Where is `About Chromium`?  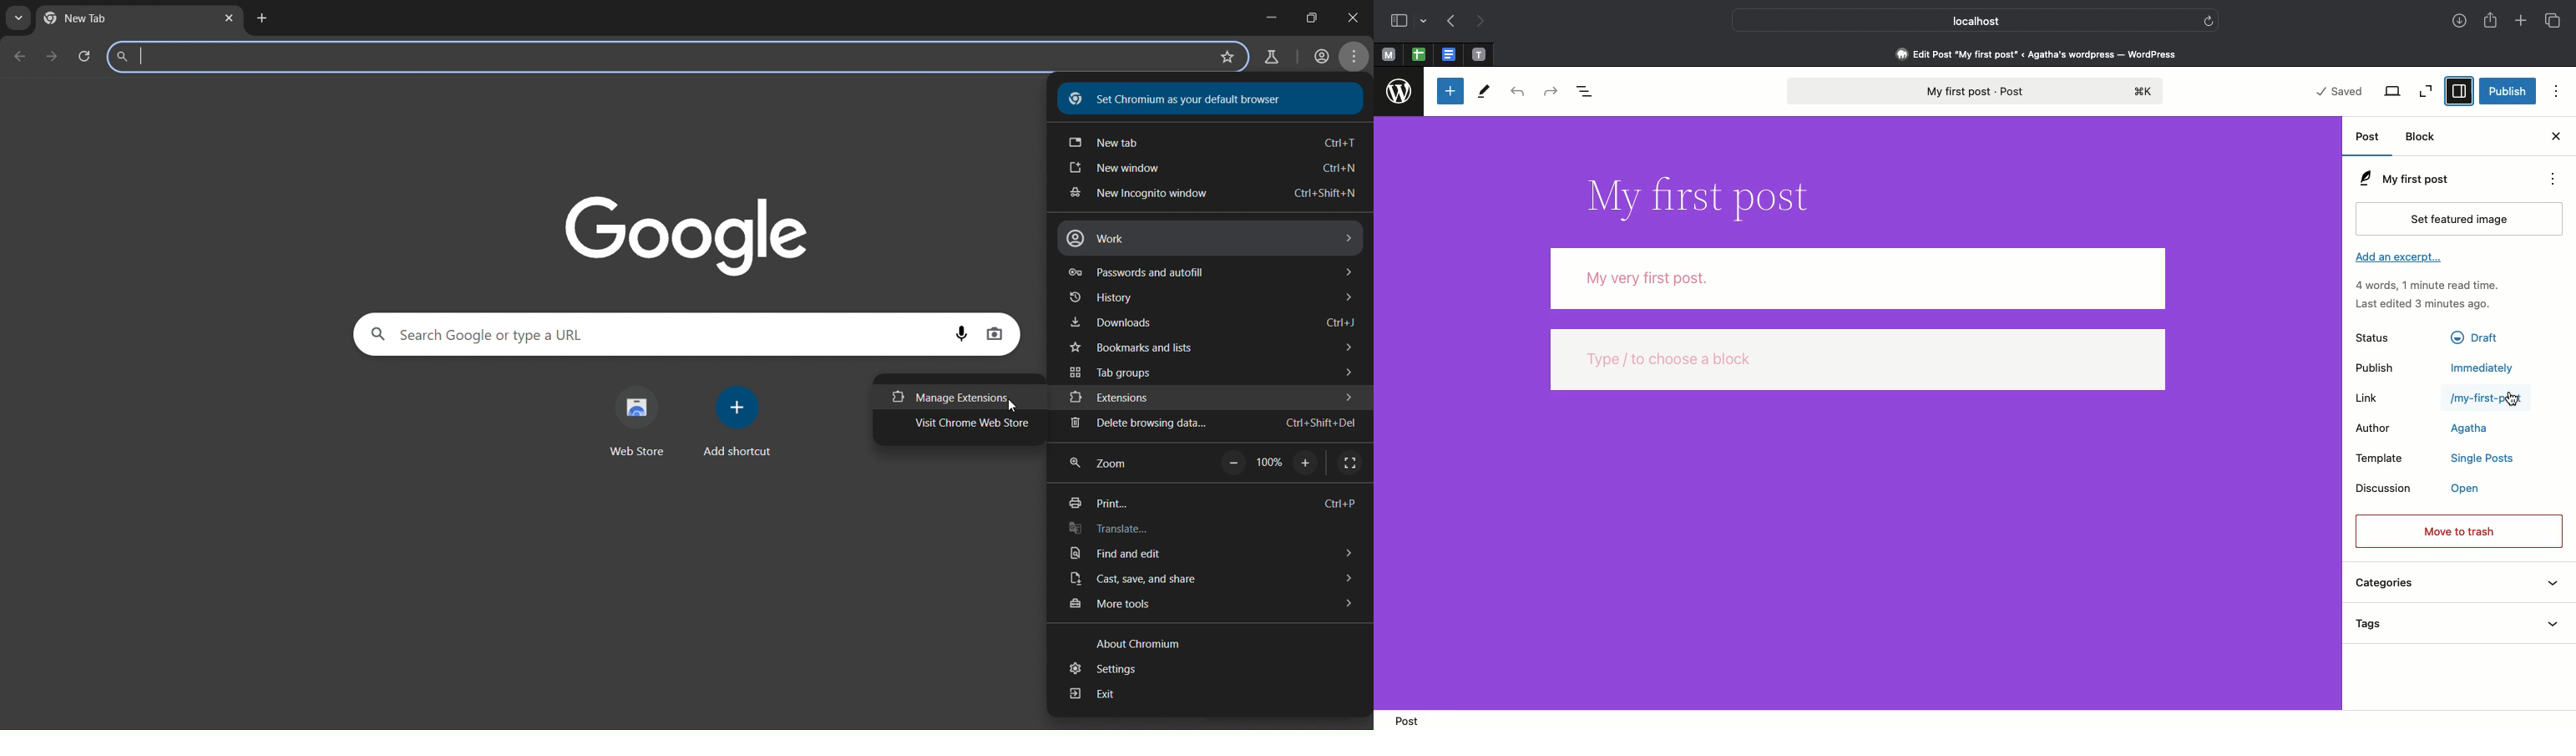 About Chromium is located at coordinates (1140, 643).